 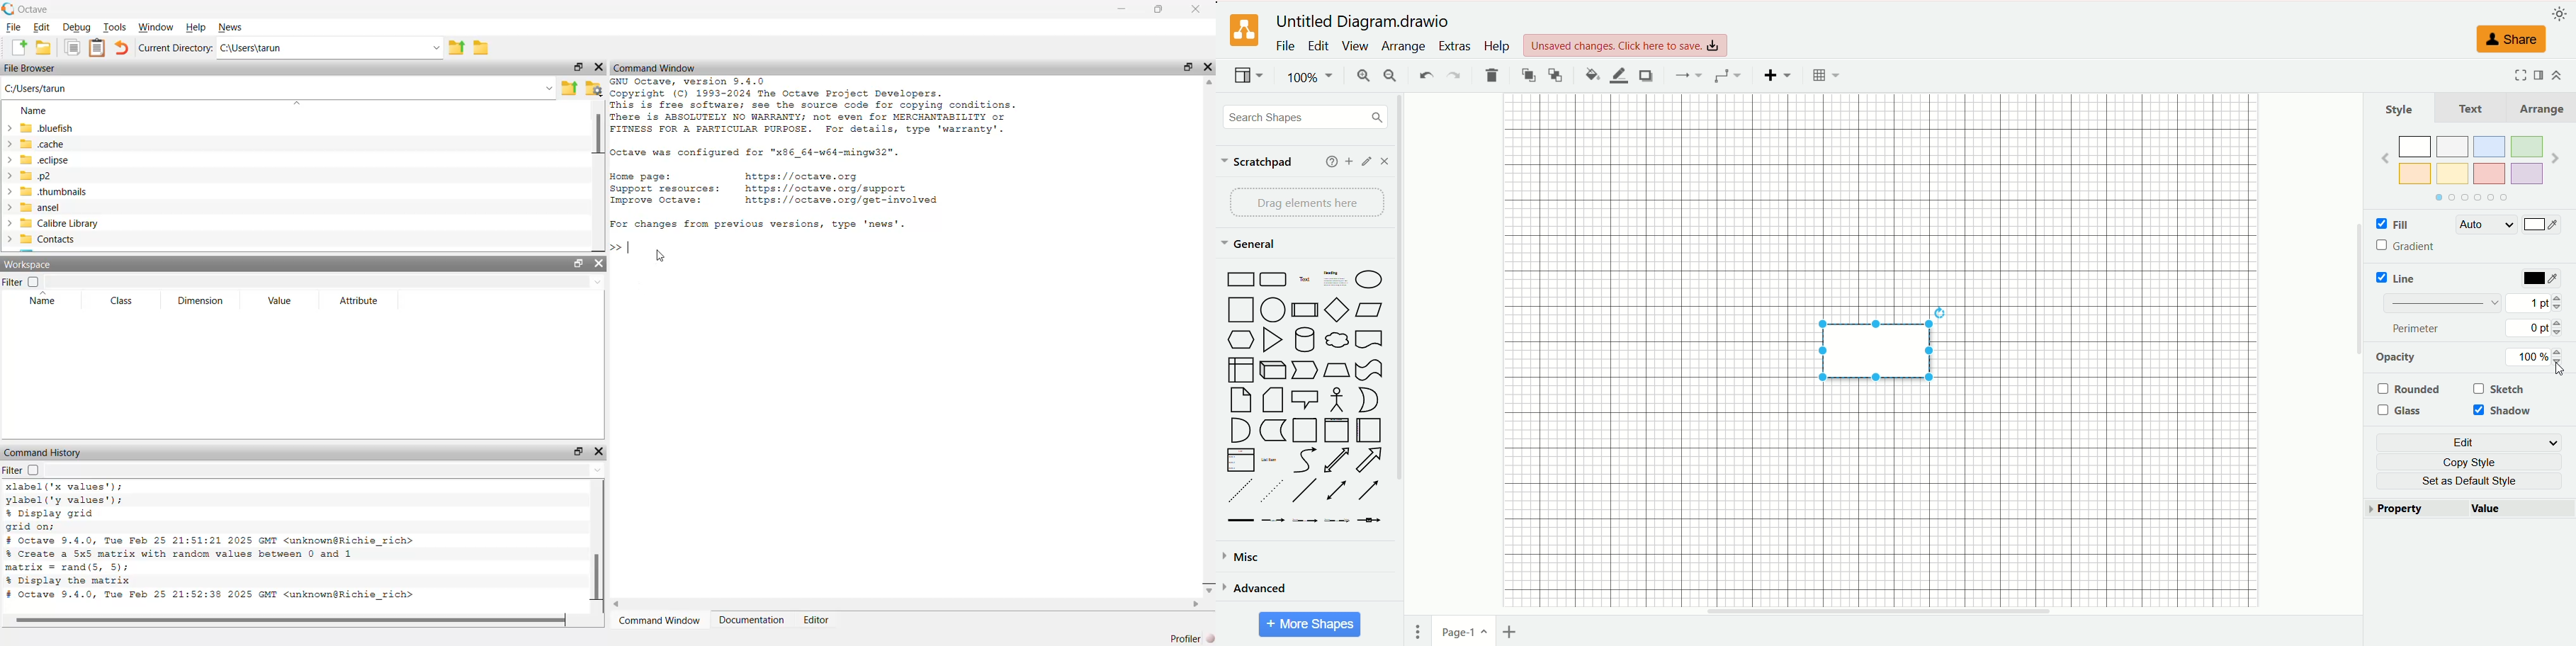 What do you see at coordinates (2536, 328) in the screenshot?
I see `0 pt` at bounding box center [2536, 328].